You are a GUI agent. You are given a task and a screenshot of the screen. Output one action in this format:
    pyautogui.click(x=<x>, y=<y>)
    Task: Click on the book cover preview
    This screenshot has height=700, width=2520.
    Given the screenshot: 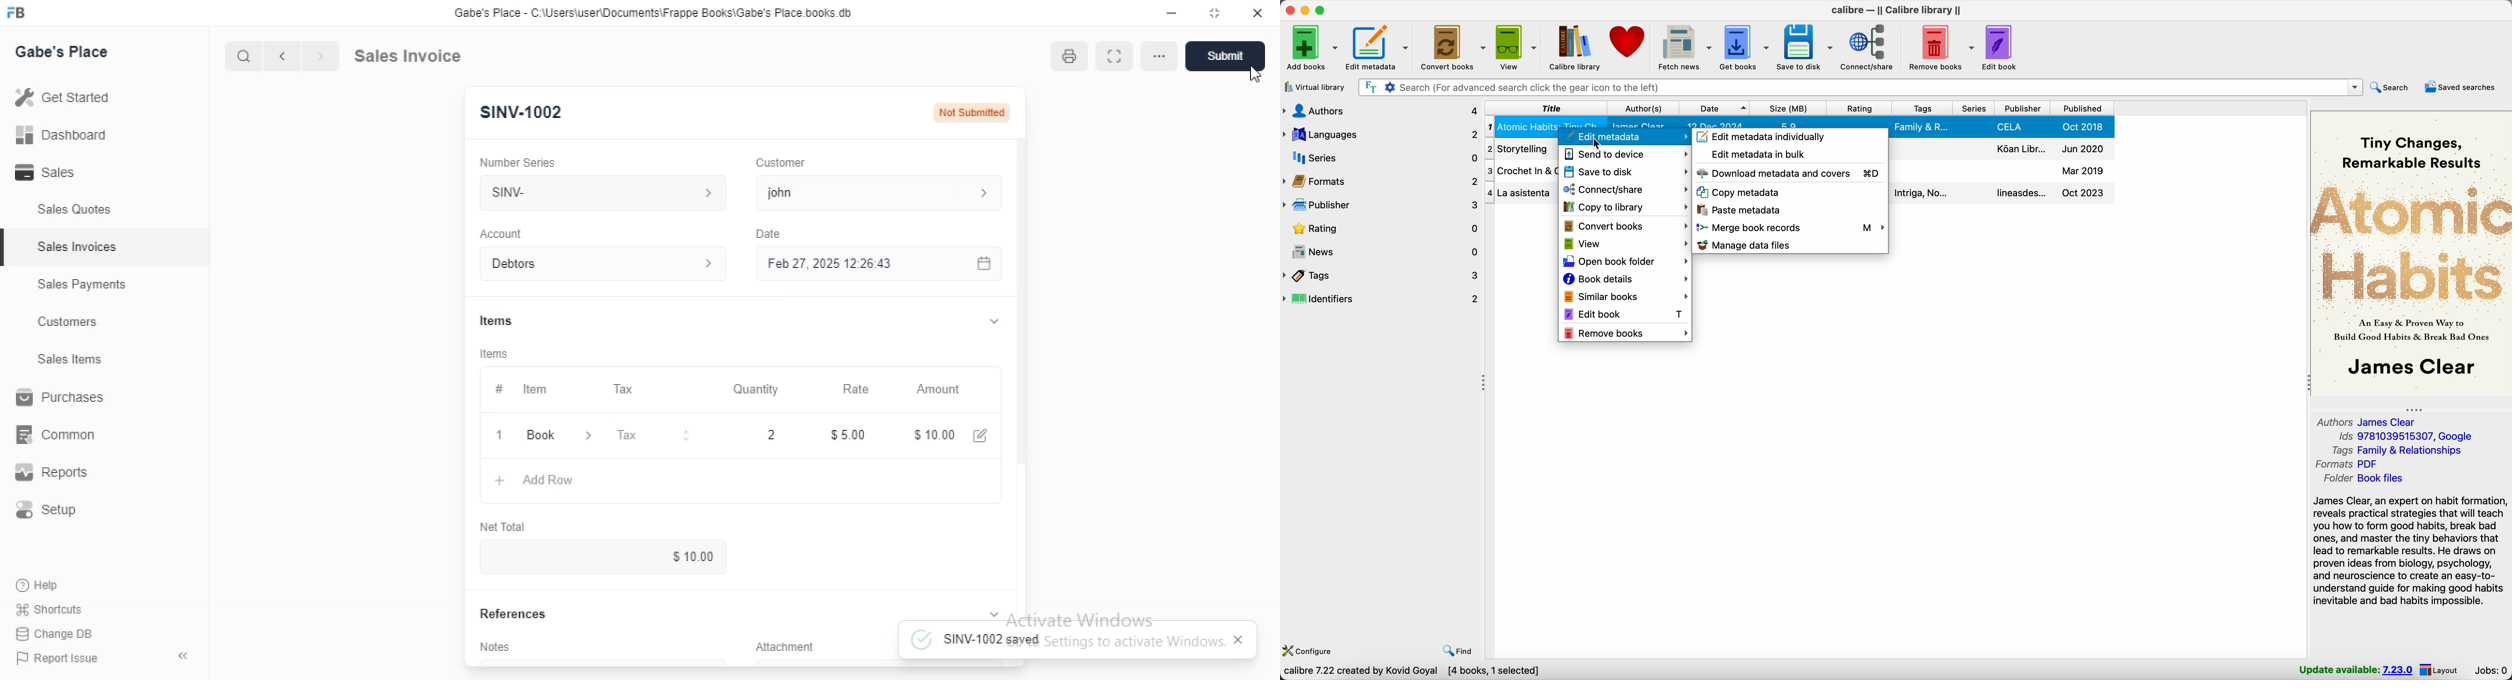 What is the action you would take?
    pyautogui.click(x=2411, y=253)
    